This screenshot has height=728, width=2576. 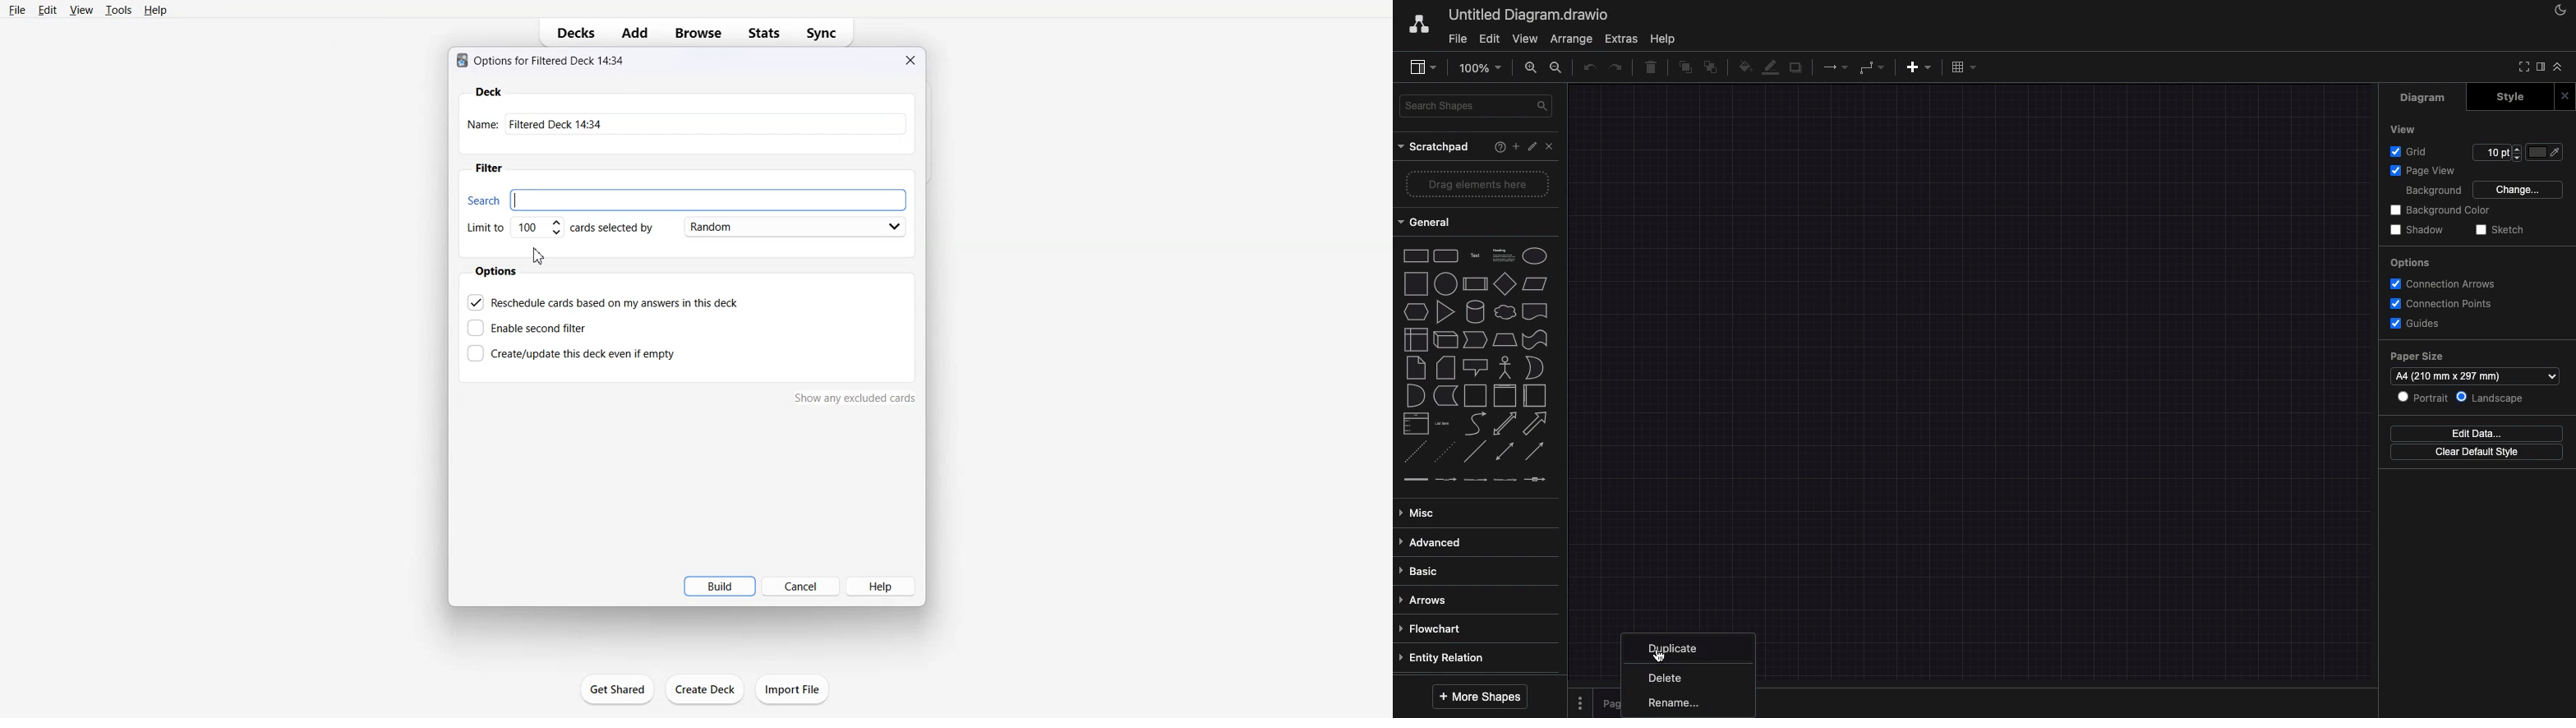 I want to click on rename, so click(x=1688, y=702).